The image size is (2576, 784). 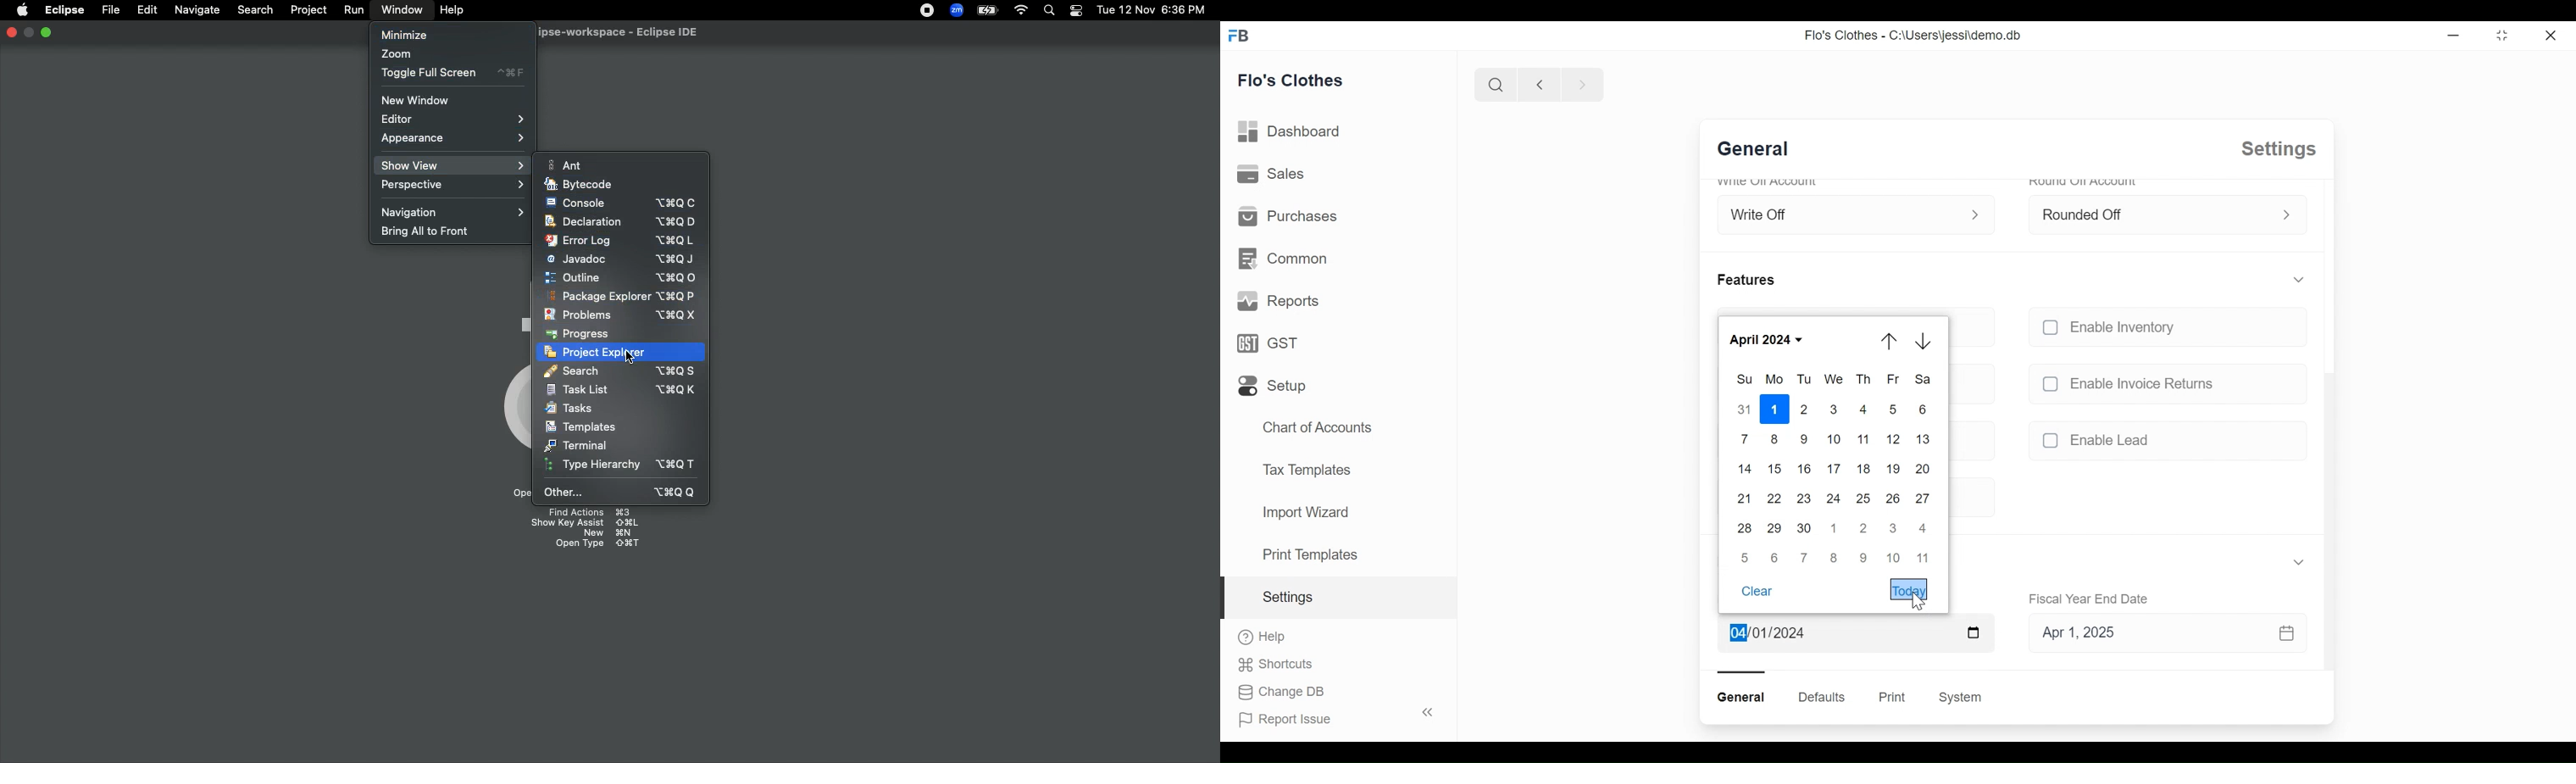 I want to click on Navigate, so click(x=1580, y=83).